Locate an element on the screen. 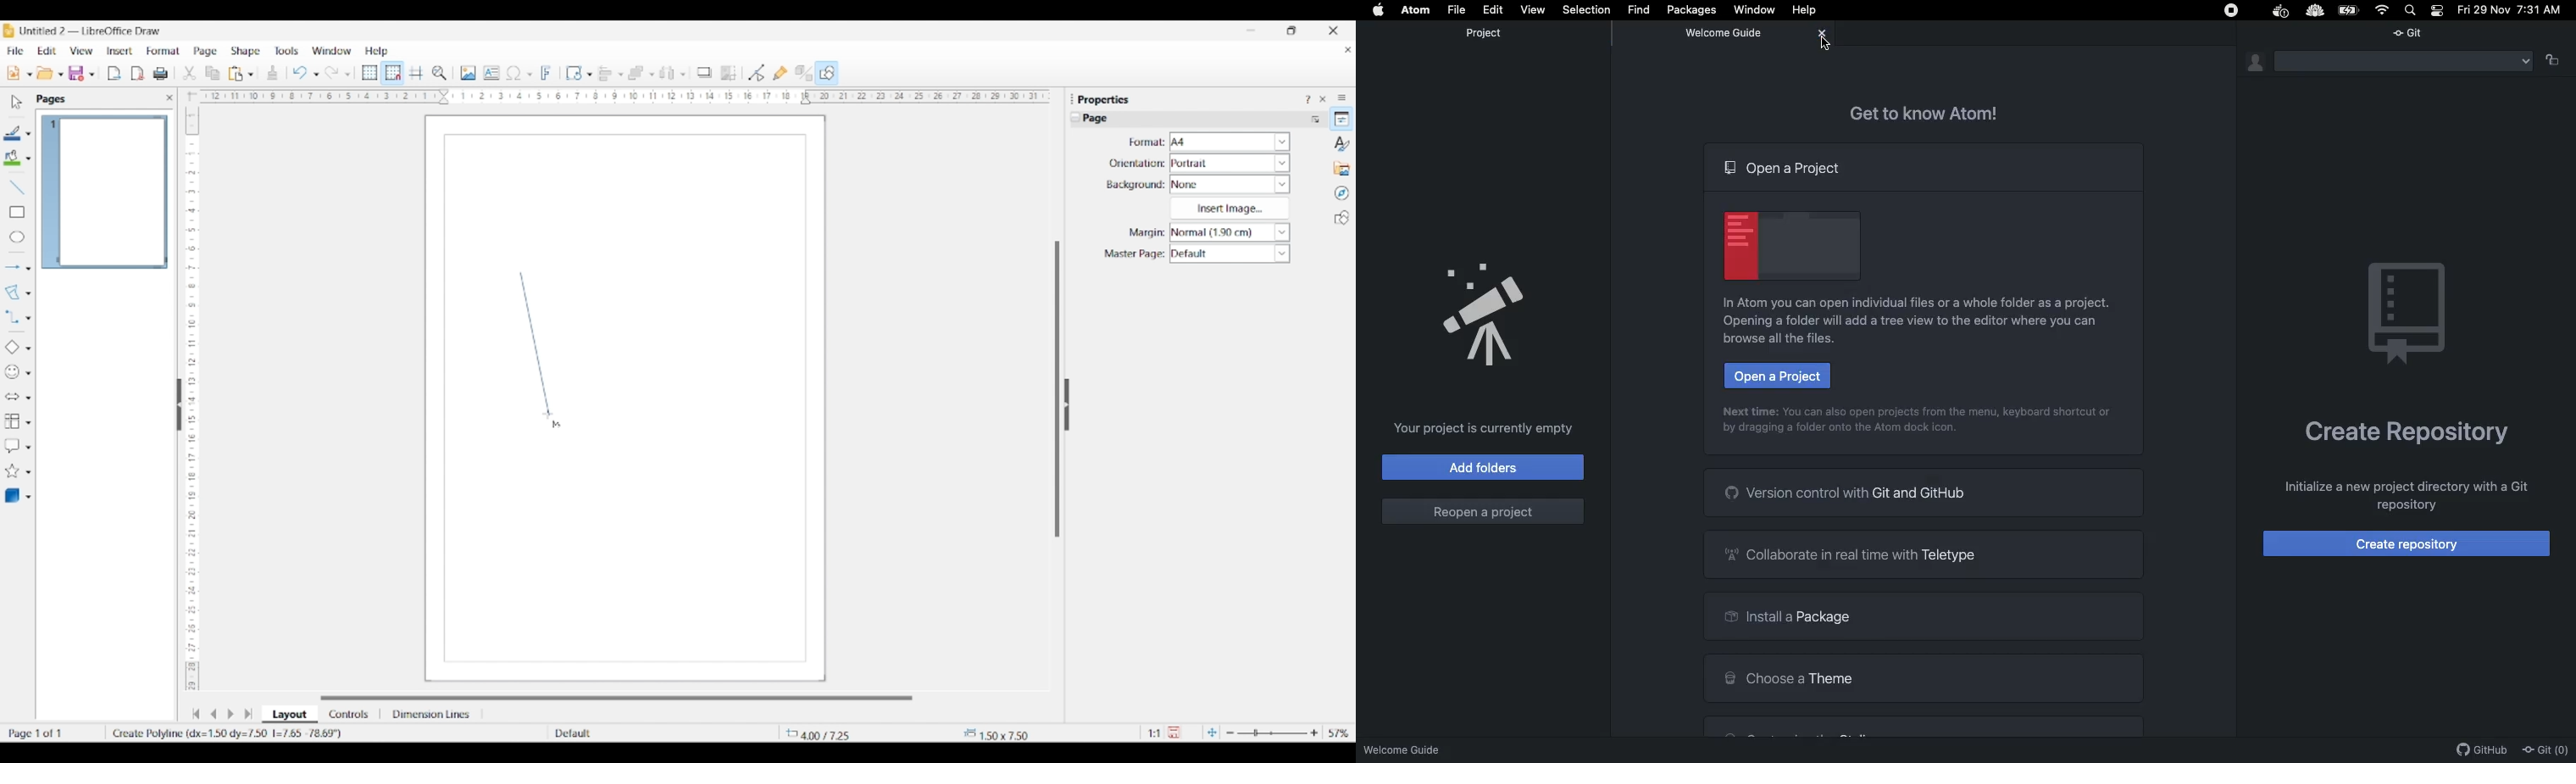 The image size is (2576, 784). Emblem is located at coordinates (2408, 315).